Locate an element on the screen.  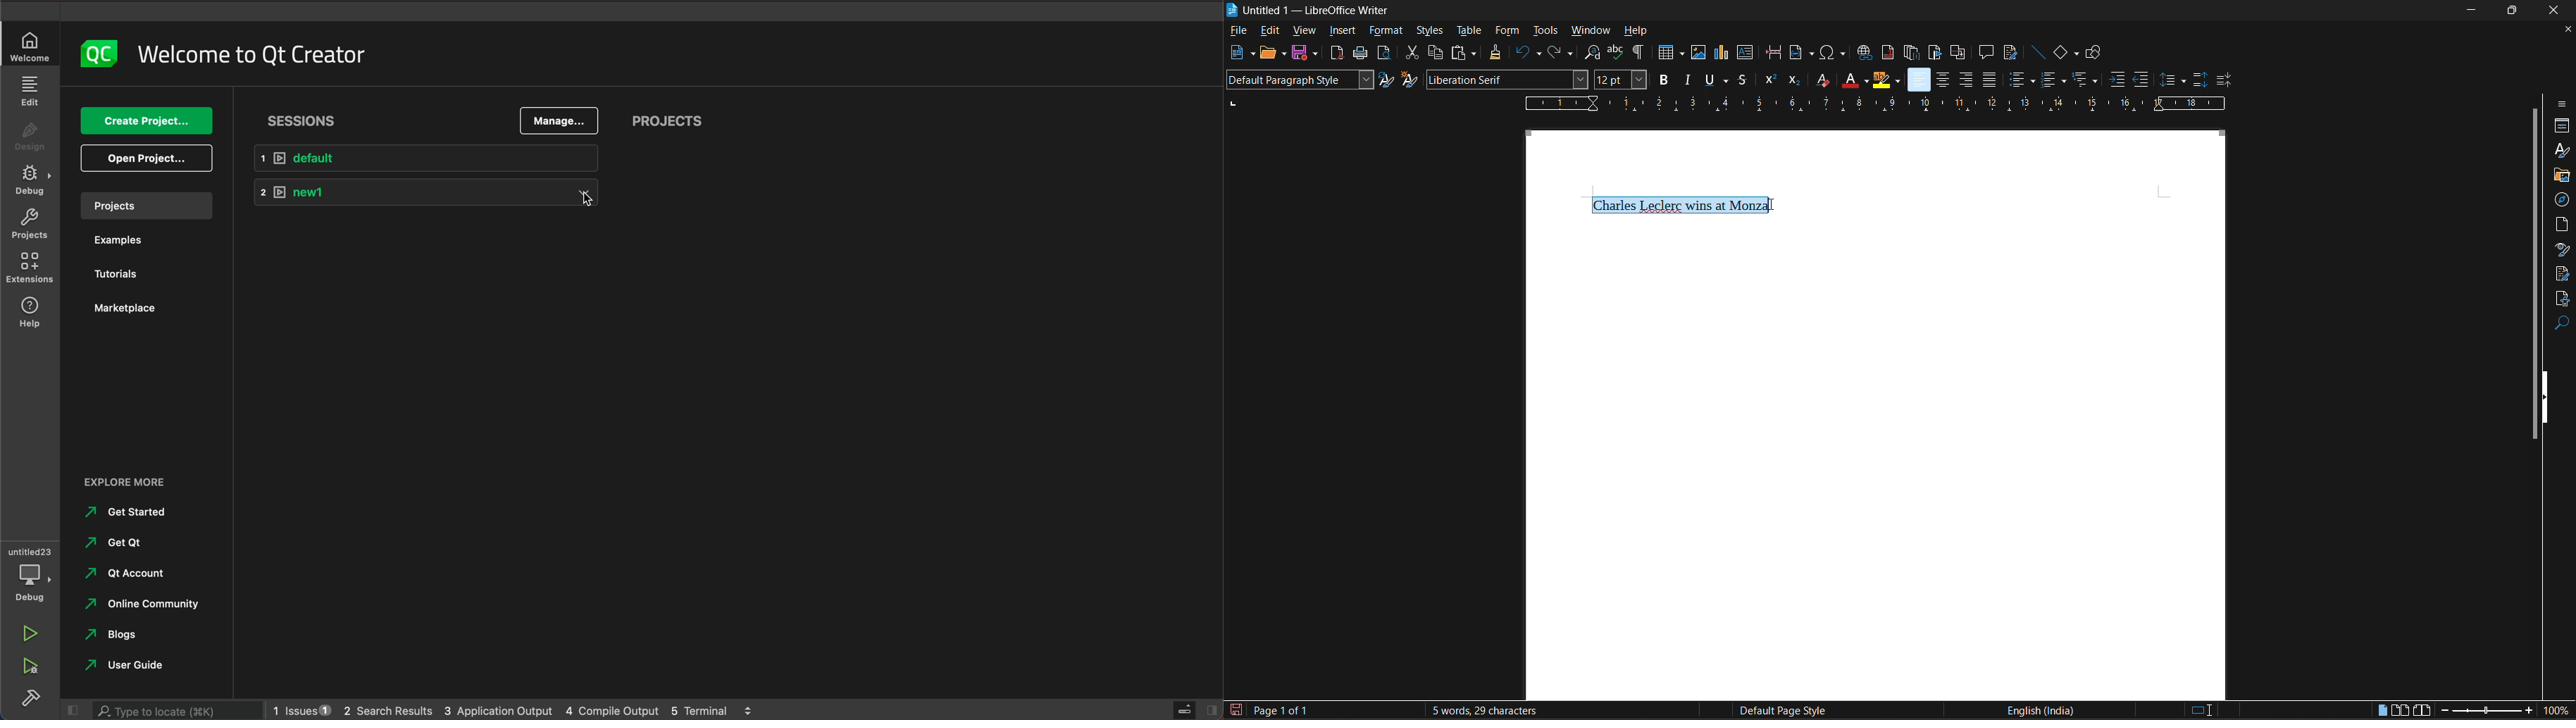
vertical slide bar is located at coordinates (2534, 271).